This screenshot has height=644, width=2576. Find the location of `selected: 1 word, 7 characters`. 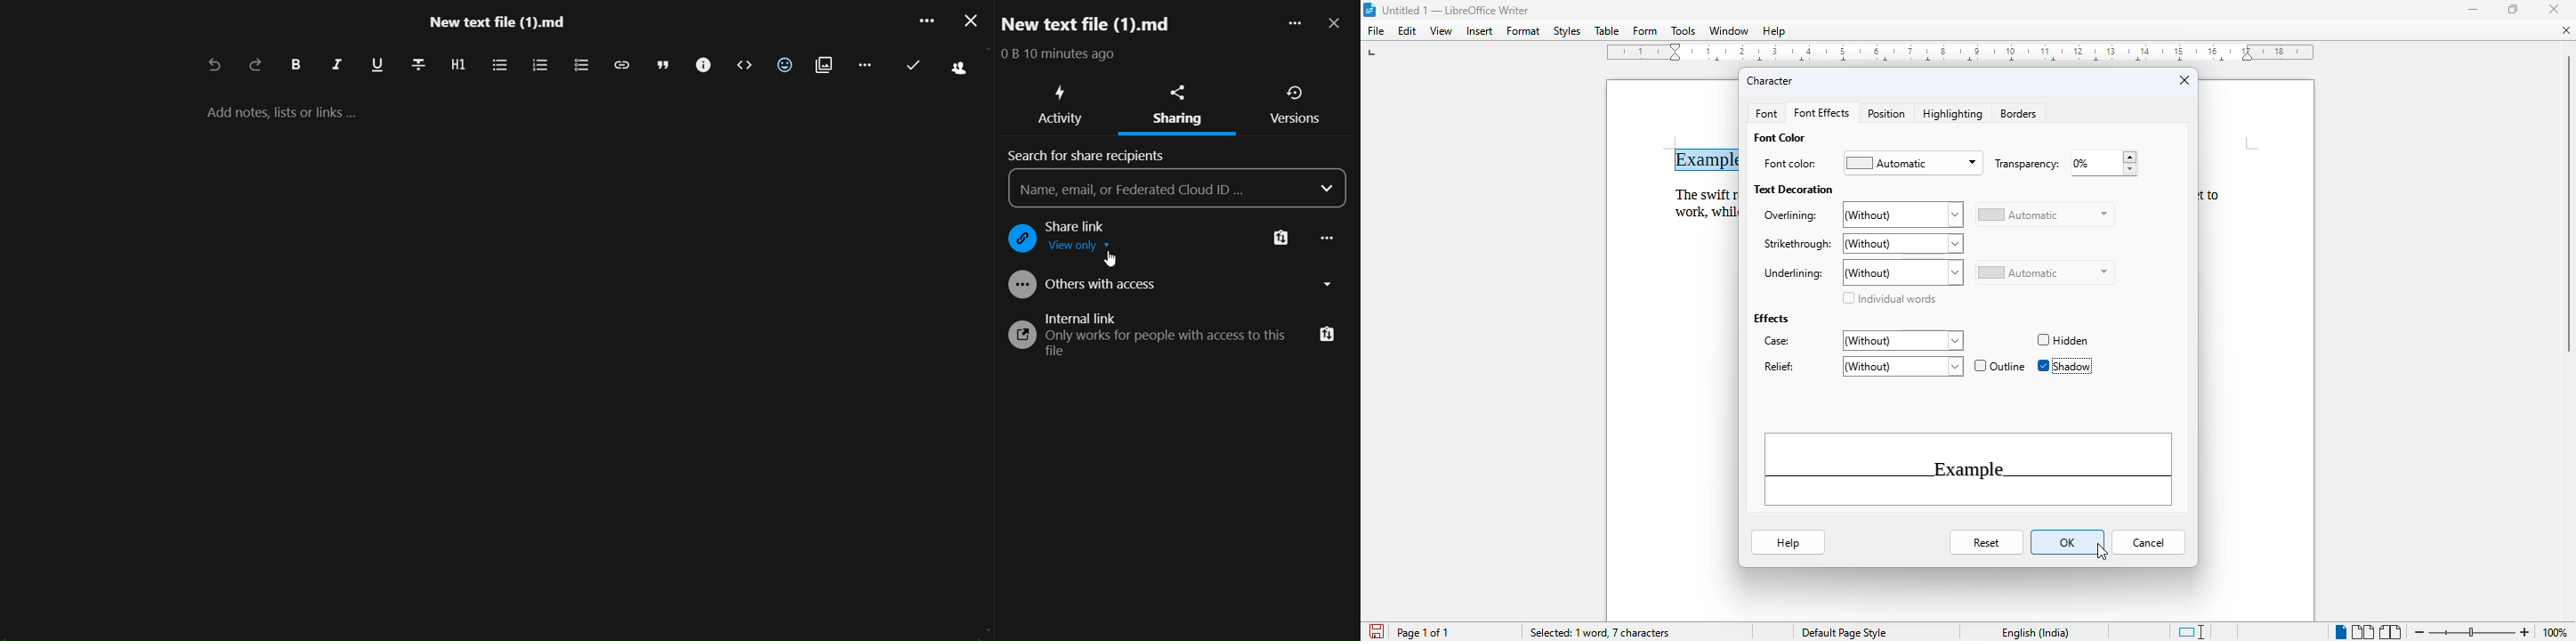

selected: 1 word, 7 characters is located at coordinates (1602, 633).